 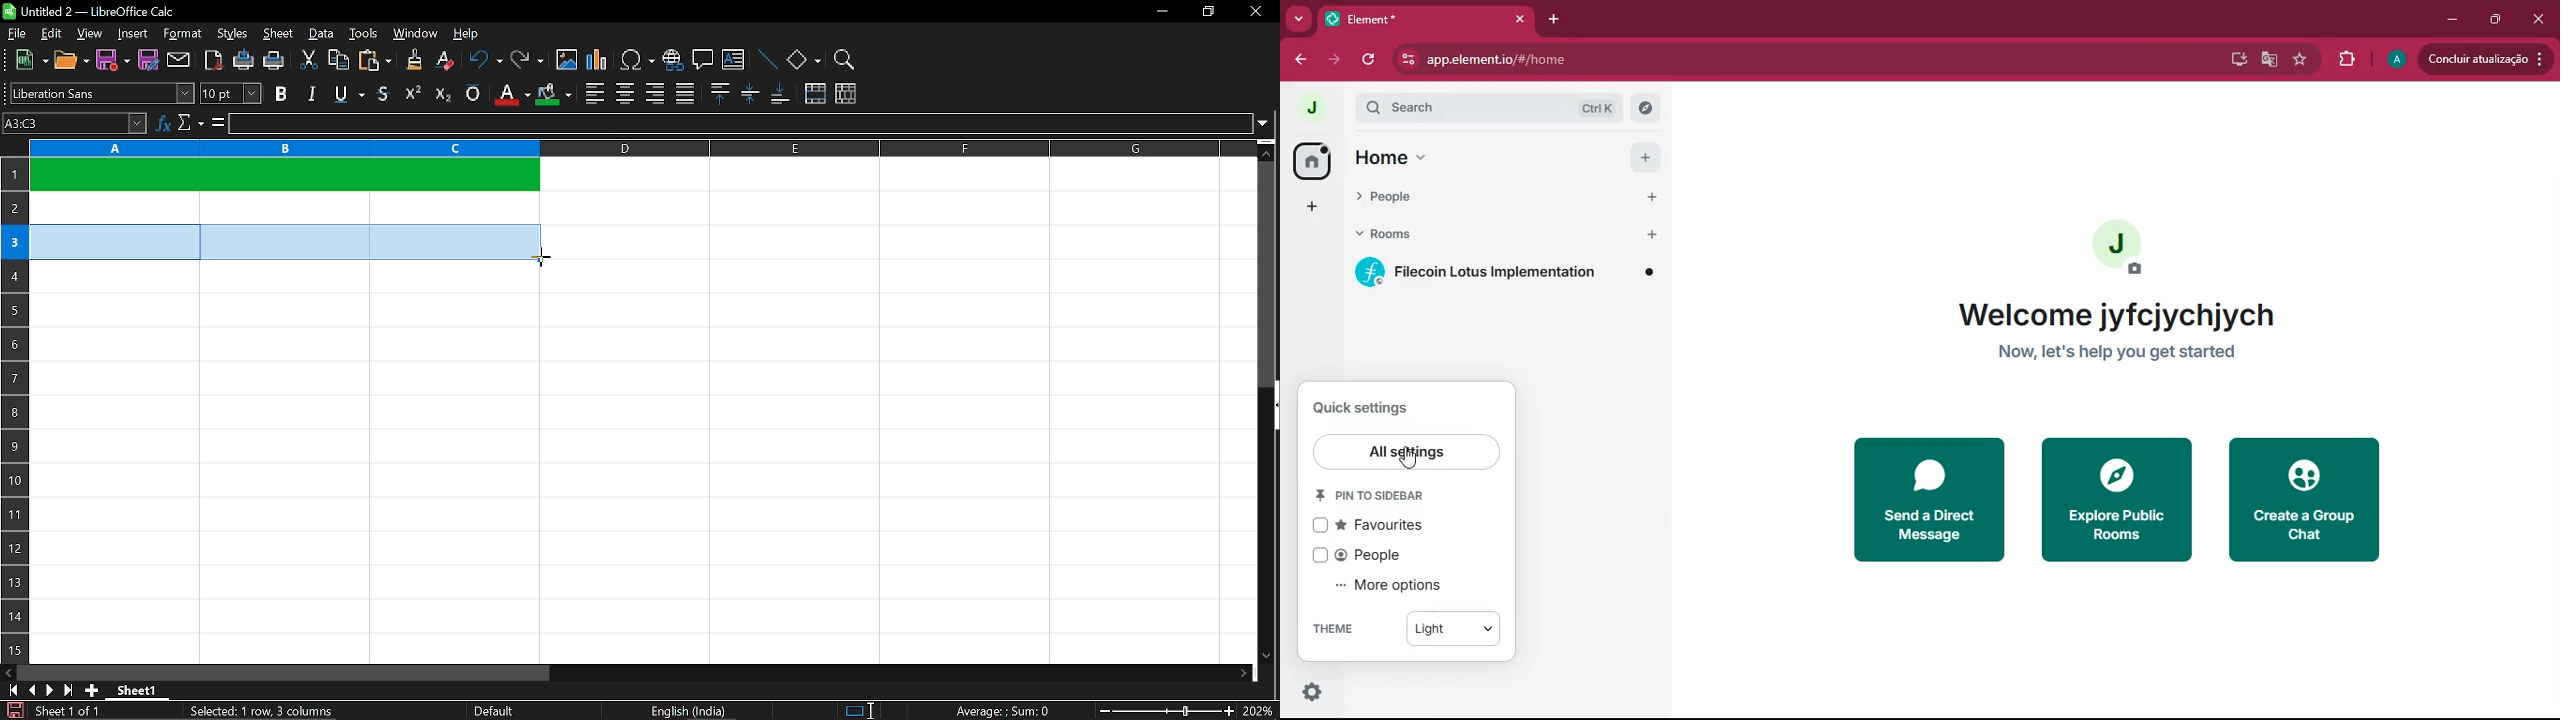 What do you see at coordinates (12, 710) in the screenshot?
I see `save ` at bounding box center [12, 710].